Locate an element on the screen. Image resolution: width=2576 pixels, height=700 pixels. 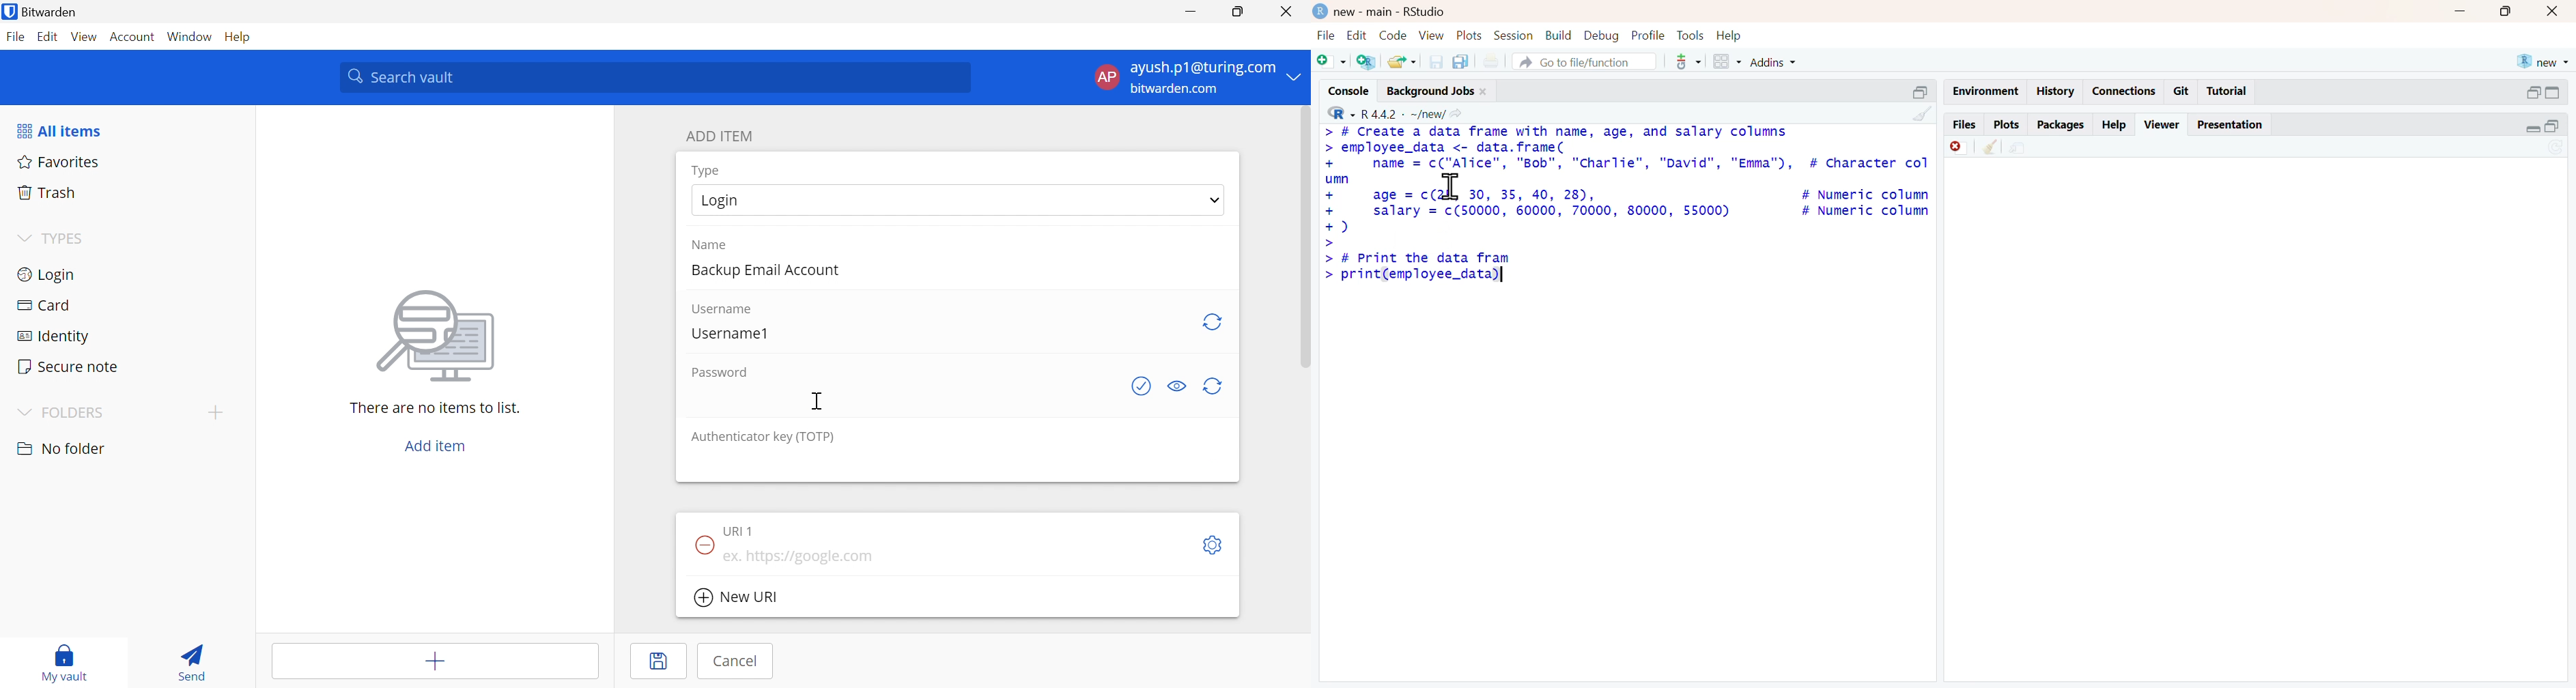
Toggle options is located at coordinates (1215, 546).